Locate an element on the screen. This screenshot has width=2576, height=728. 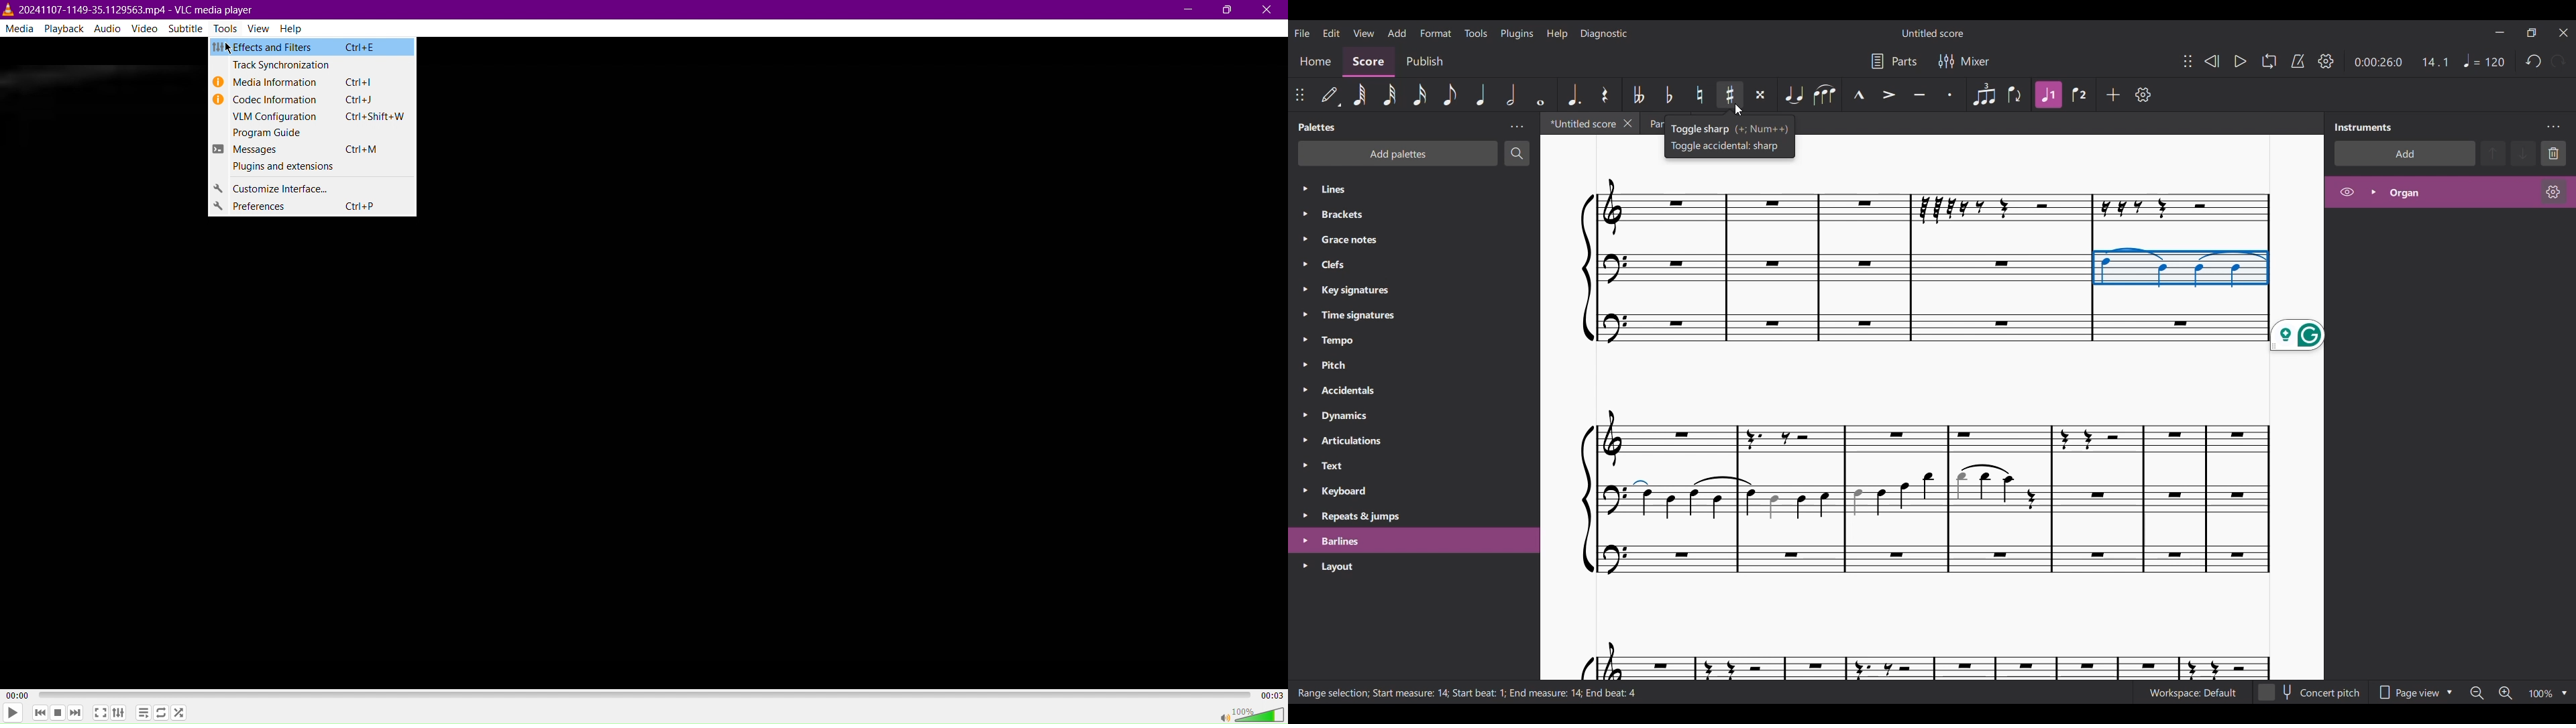
TImeline is located at coordinates (646, 693).